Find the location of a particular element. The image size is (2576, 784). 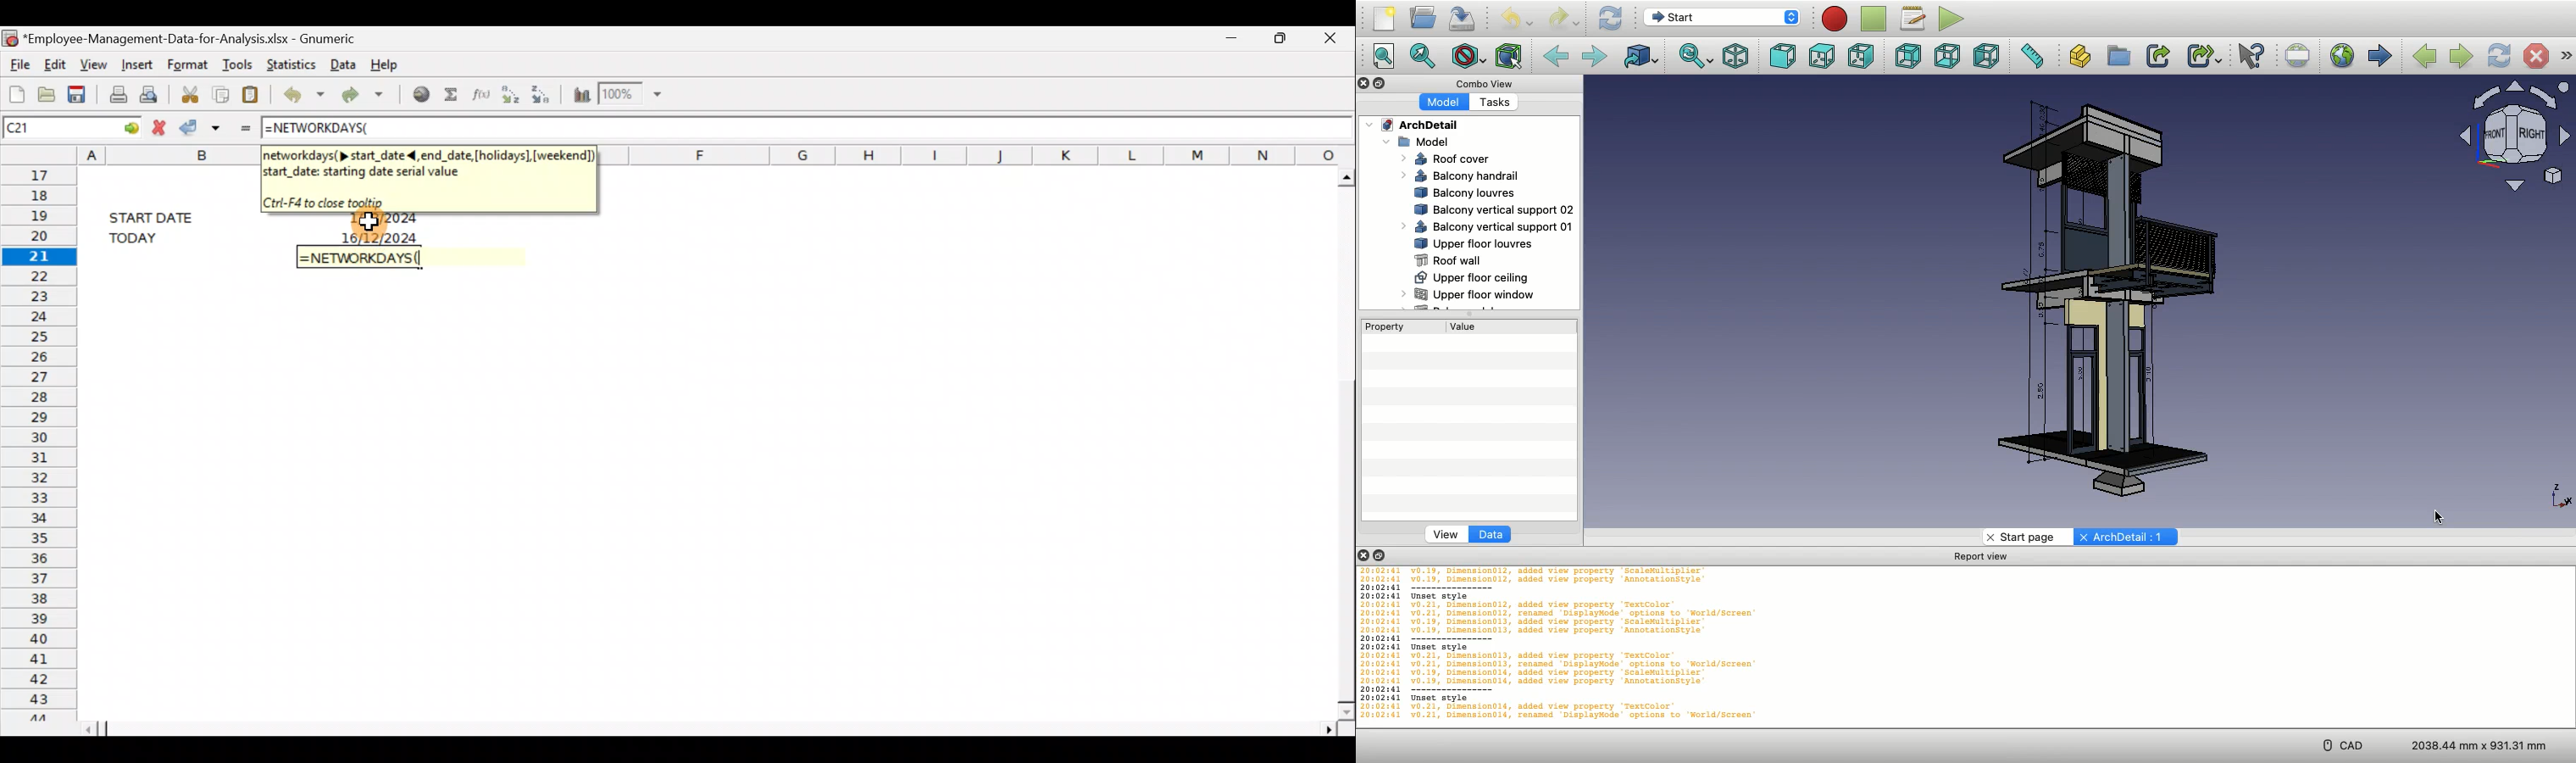

 is located at coordinates (1555, 58).